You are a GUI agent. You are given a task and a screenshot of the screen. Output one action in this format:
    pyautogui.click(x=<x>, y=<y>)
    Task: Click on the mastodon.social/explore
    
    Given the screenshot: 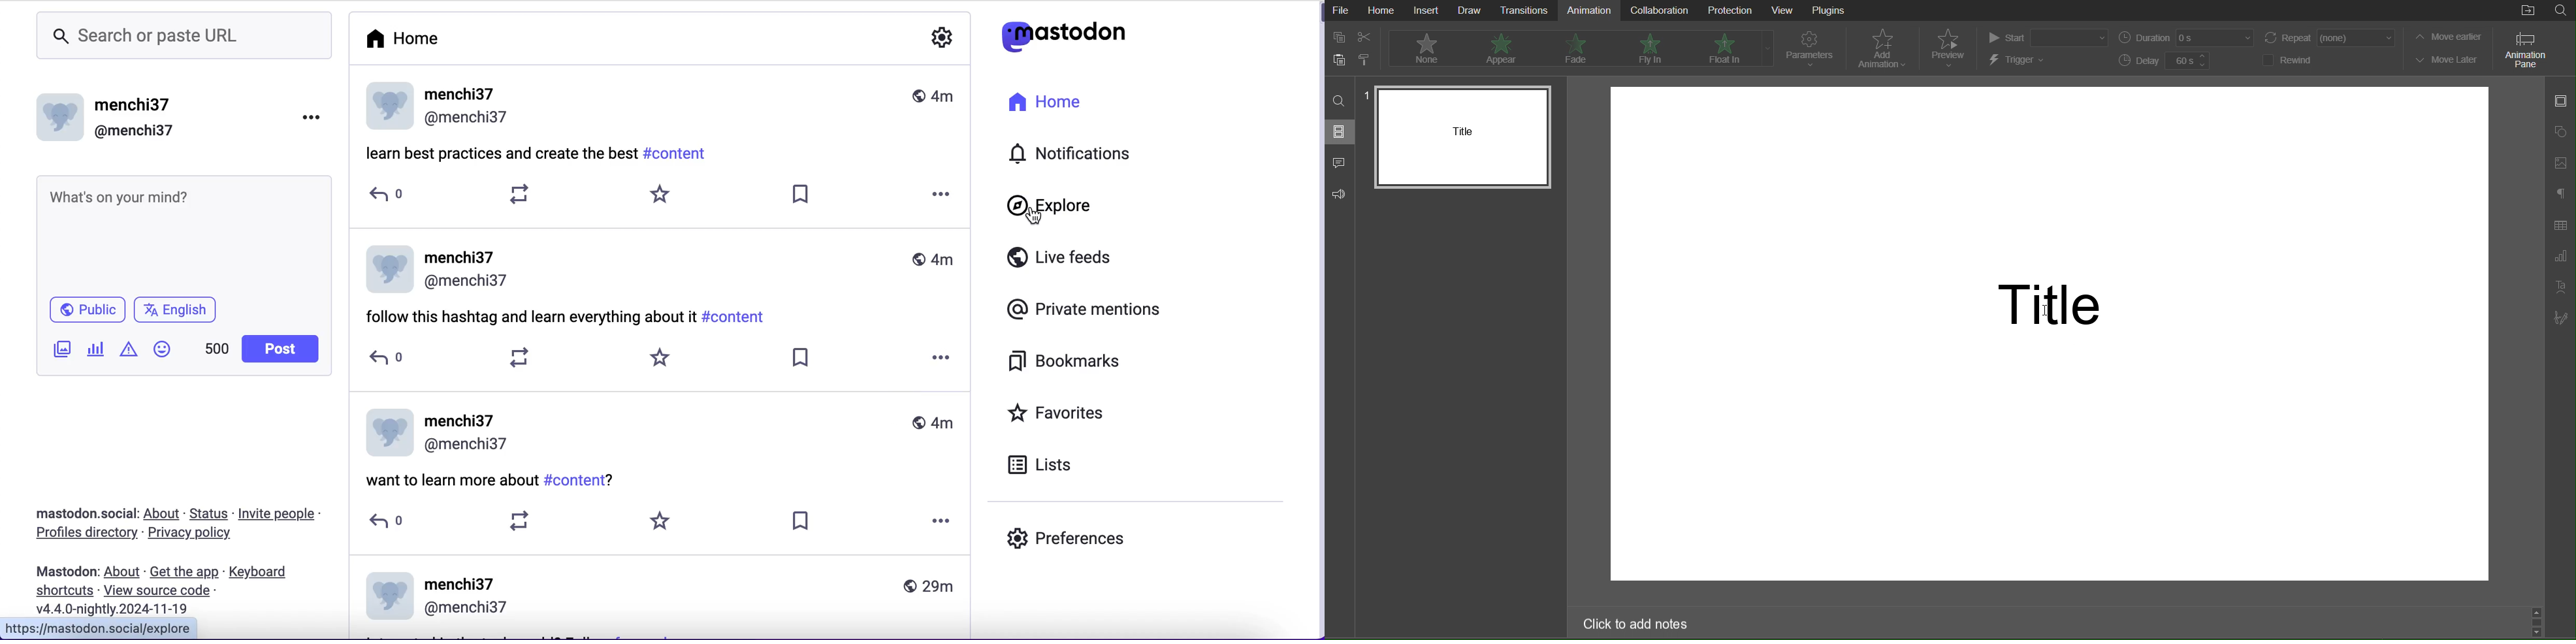 What is the action you would take?
    pyautogui.click(x=106, y=629)
    